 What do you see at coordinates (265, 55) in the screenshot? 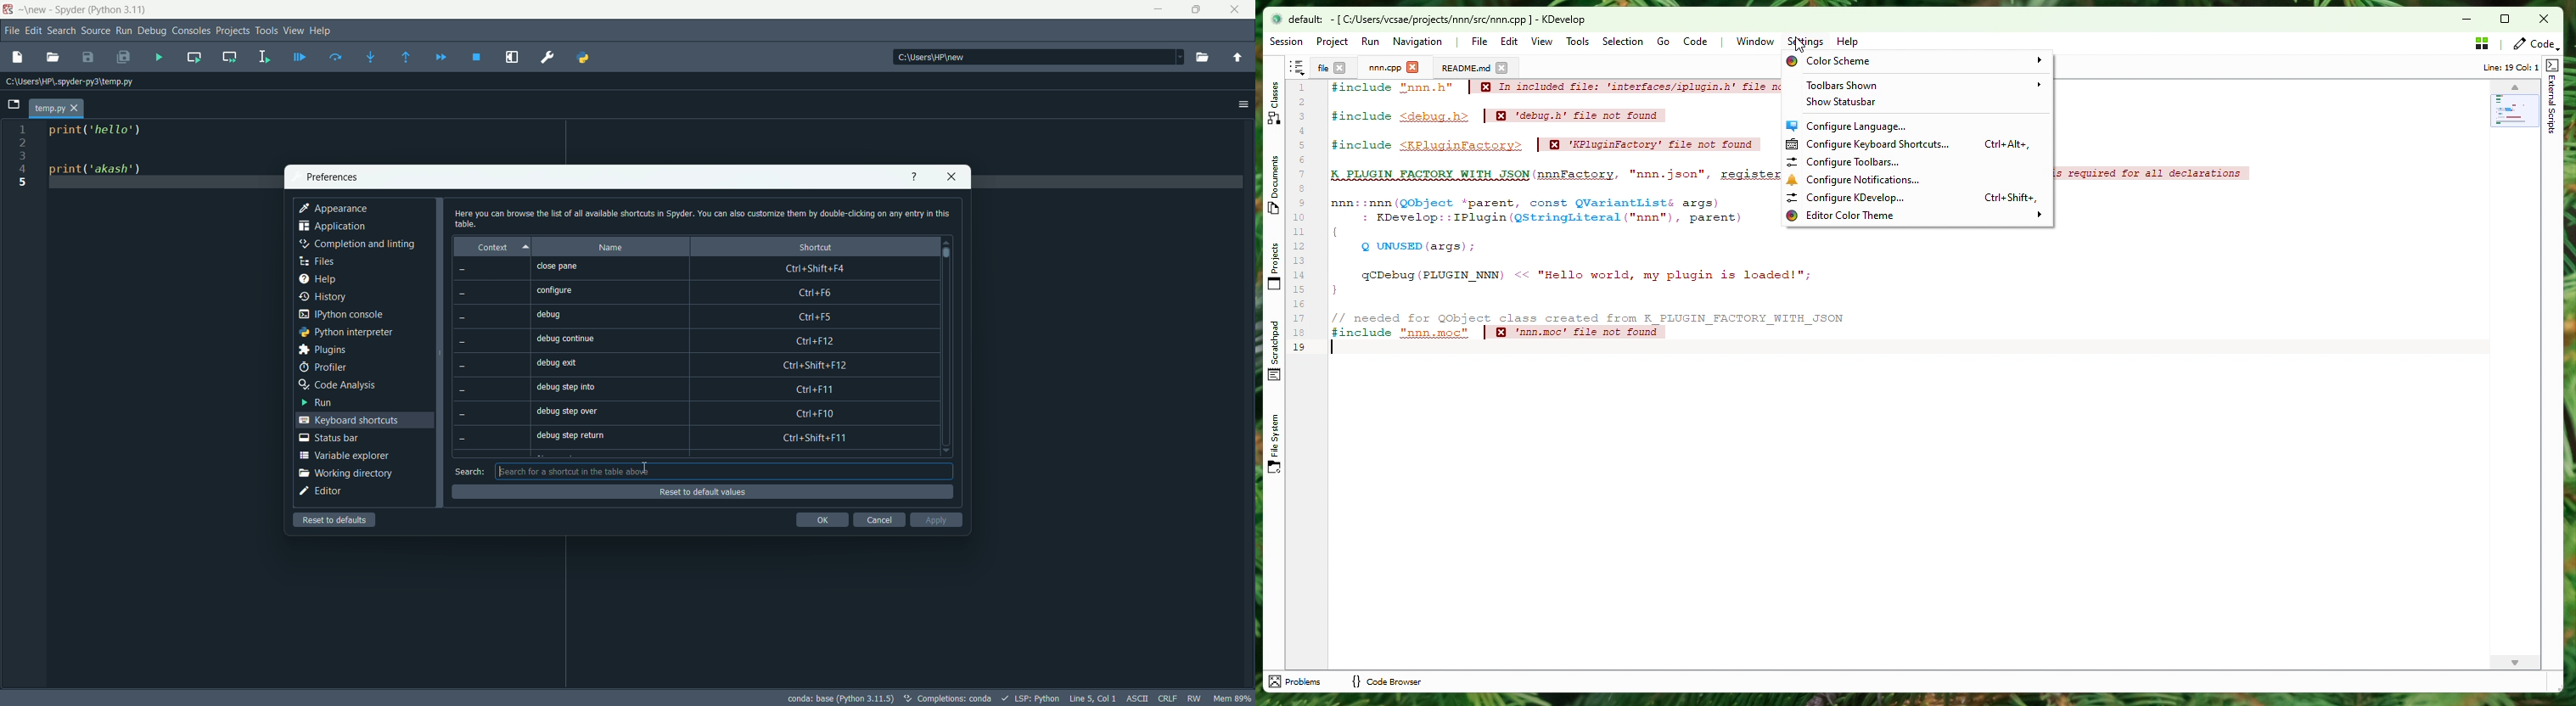
I see `run selection` at bounding box center [265, 55].